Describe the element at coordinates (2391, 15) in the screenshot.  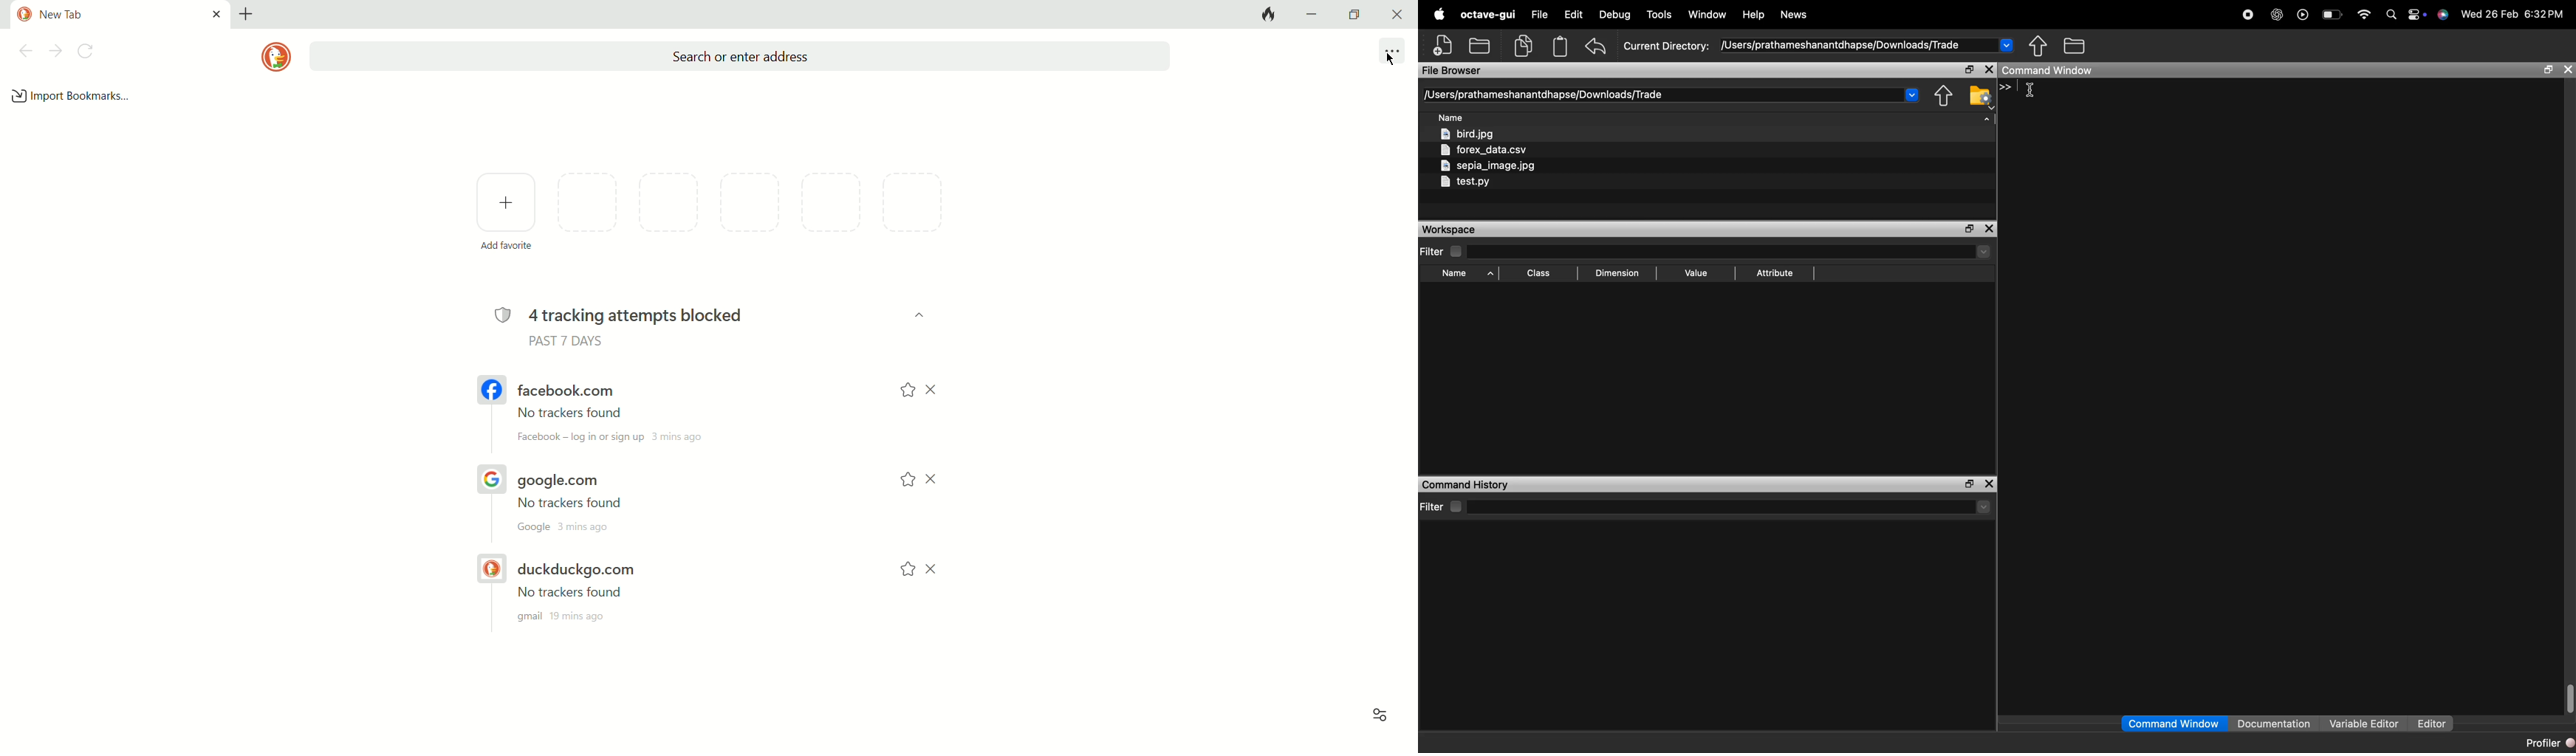
I see `search` at that location.